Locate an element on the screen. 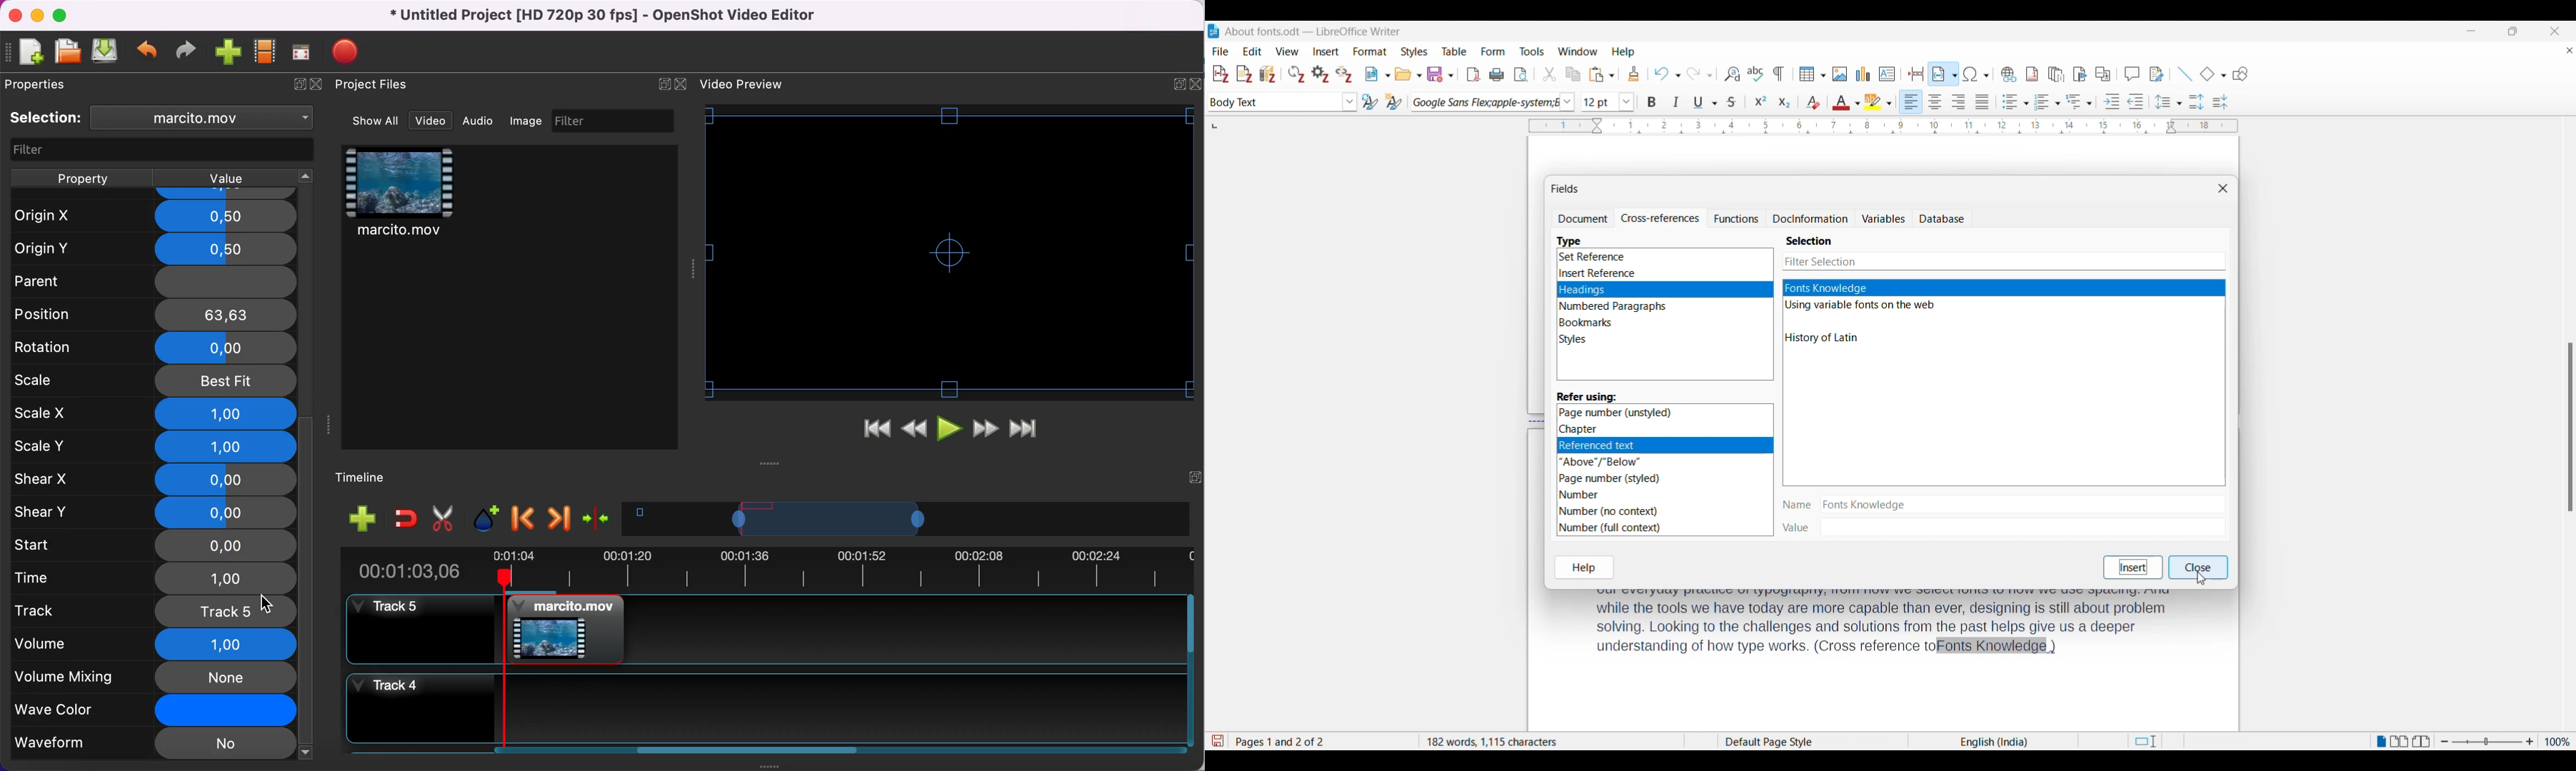 This screenshot has height=784, width=2576. single page view is located at coordinates (2379, 744).